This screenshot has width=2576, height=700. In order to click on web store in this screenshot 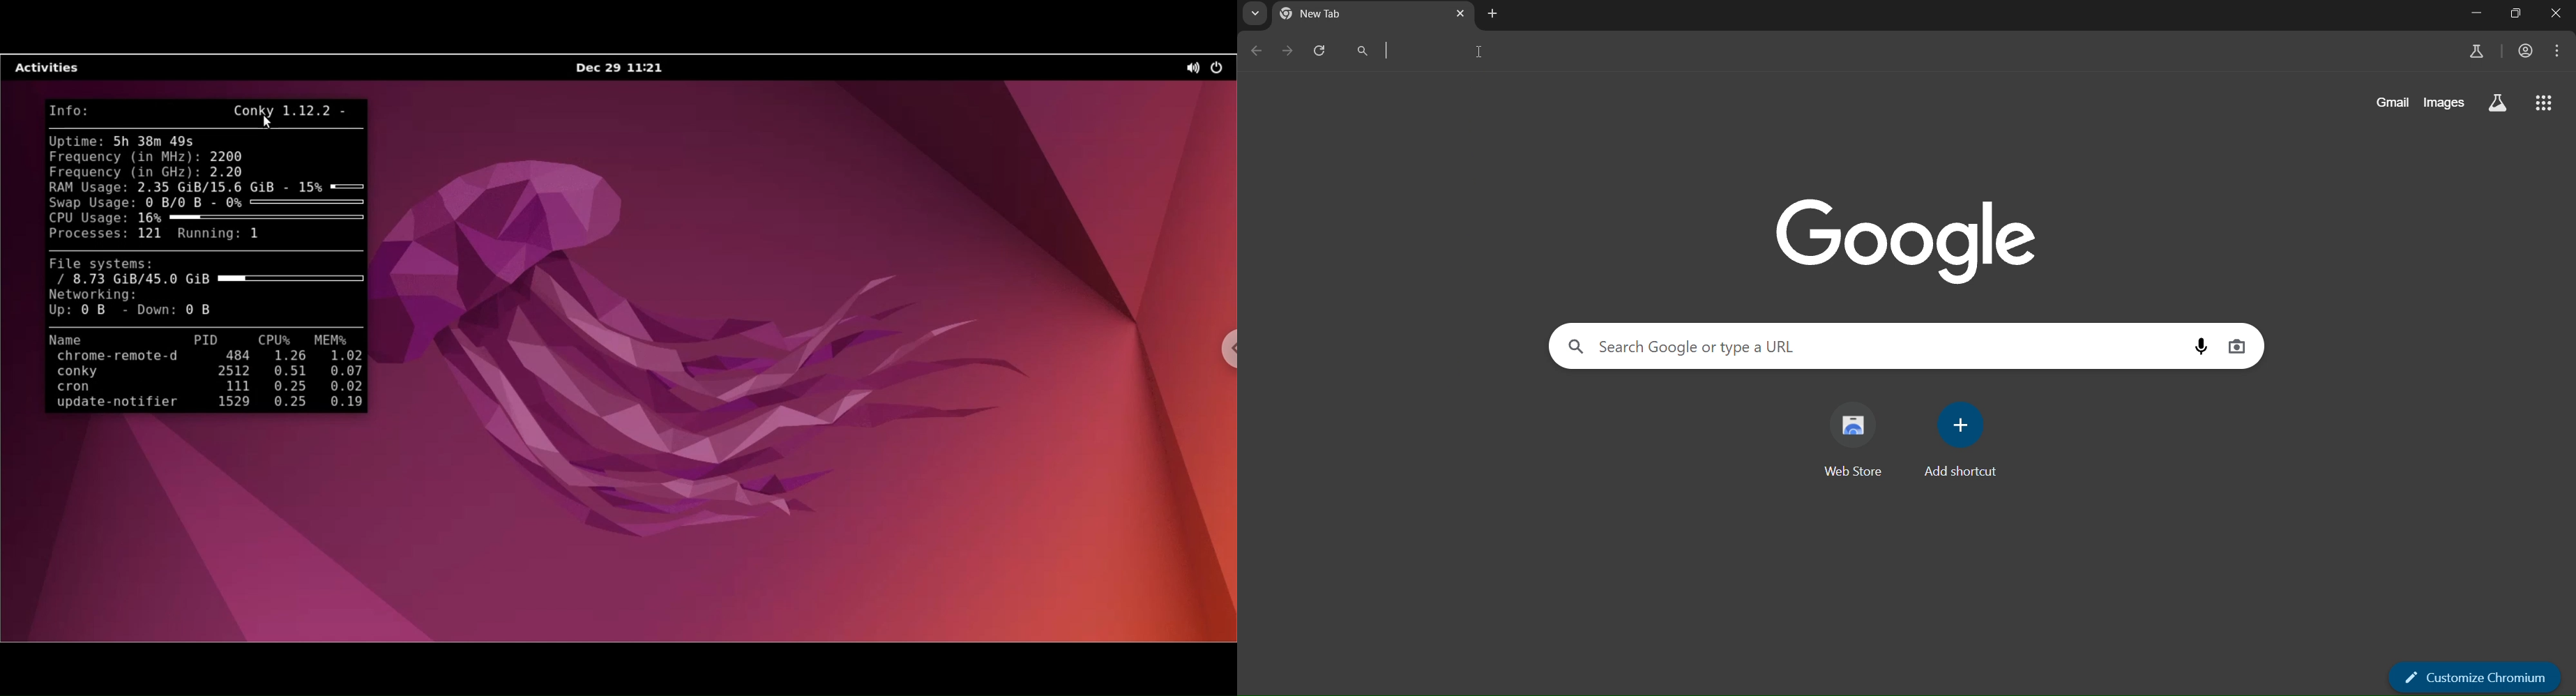, I will do `click(1856, 439)`.